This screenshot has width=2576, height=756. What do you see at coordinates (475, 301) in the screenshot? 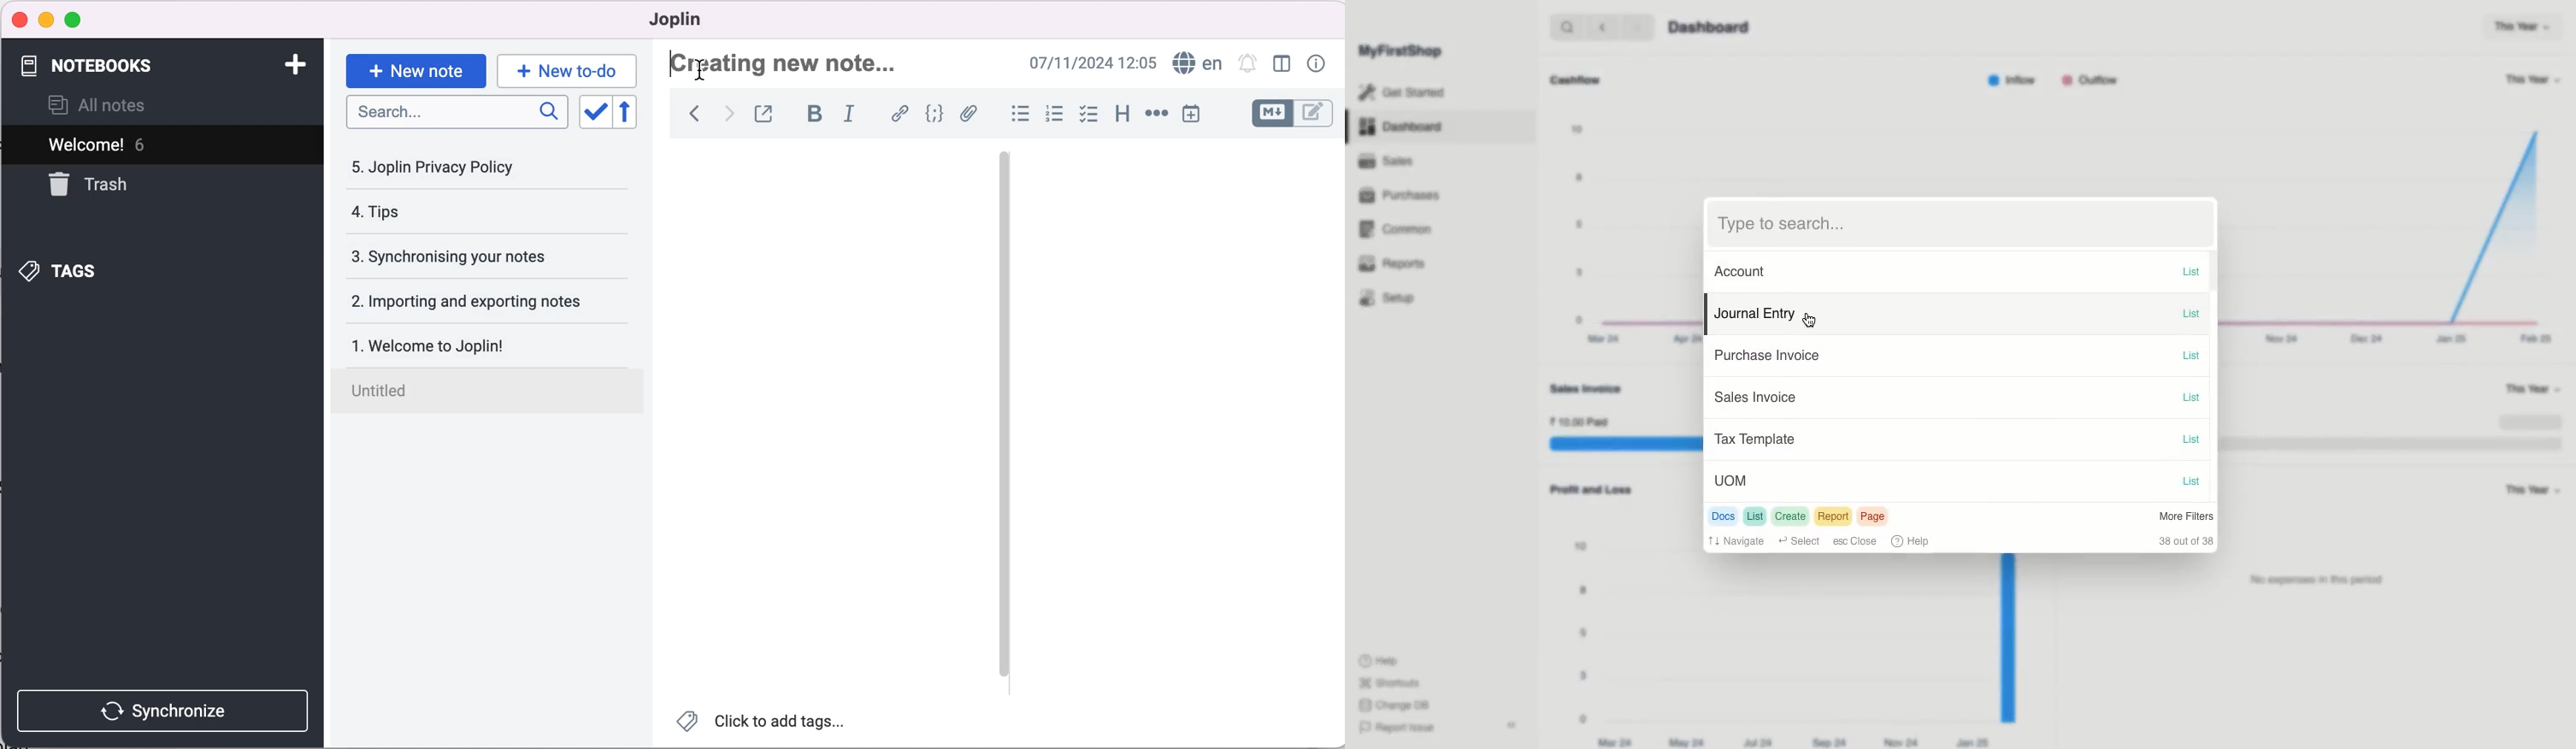
I see `importing and exporting notes` at bounding box center [475, 301].